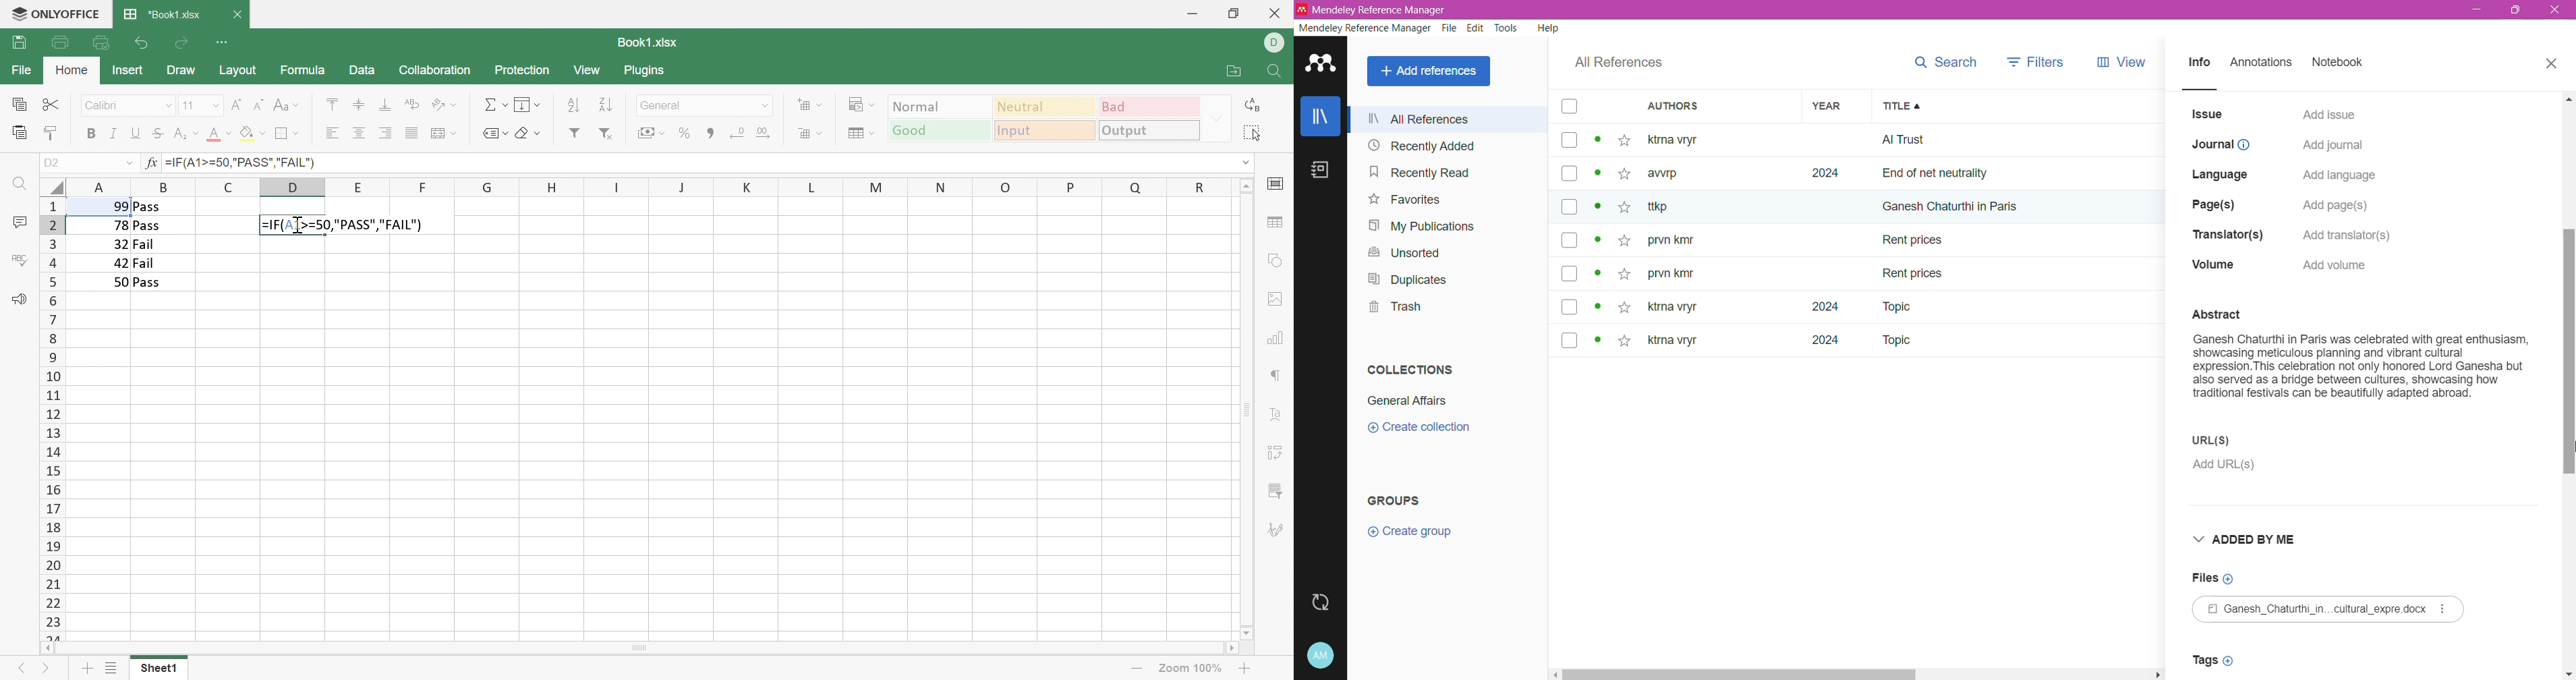 This screenshot has height=700, width=2576. Describe the element at coordinates (1236, 72) in the screenshot. I see `Go to file location` at that location.